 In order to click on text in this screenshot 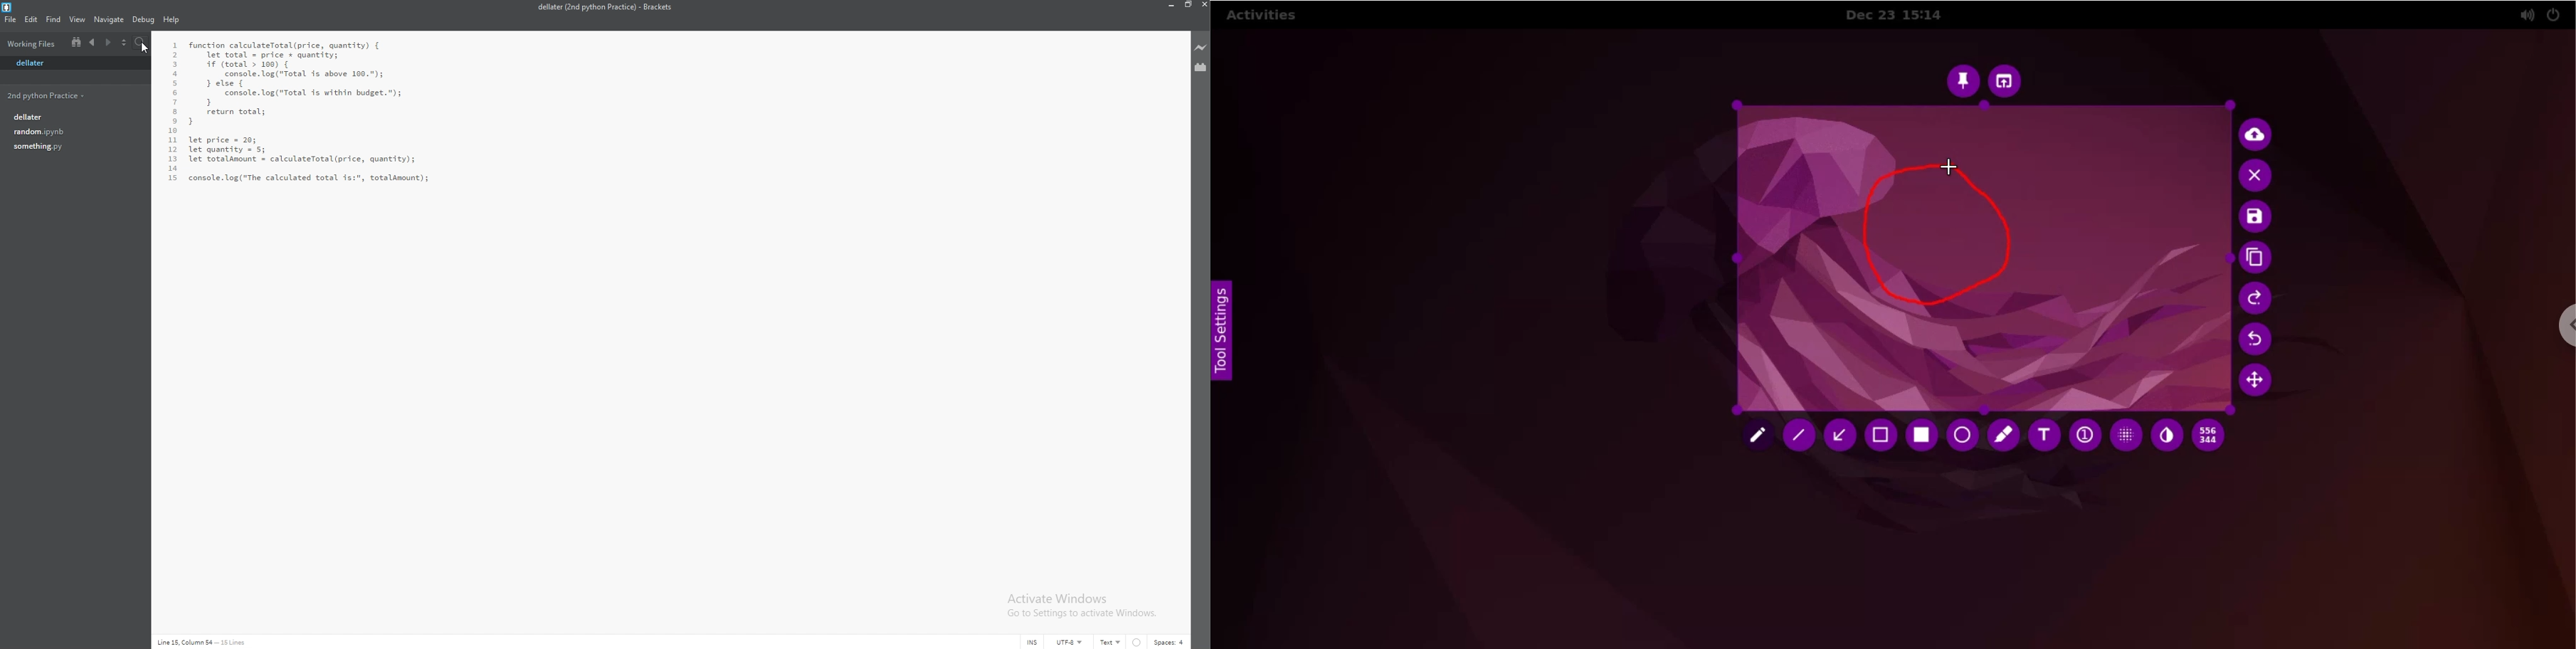, I will do `click(1110, 642)`.